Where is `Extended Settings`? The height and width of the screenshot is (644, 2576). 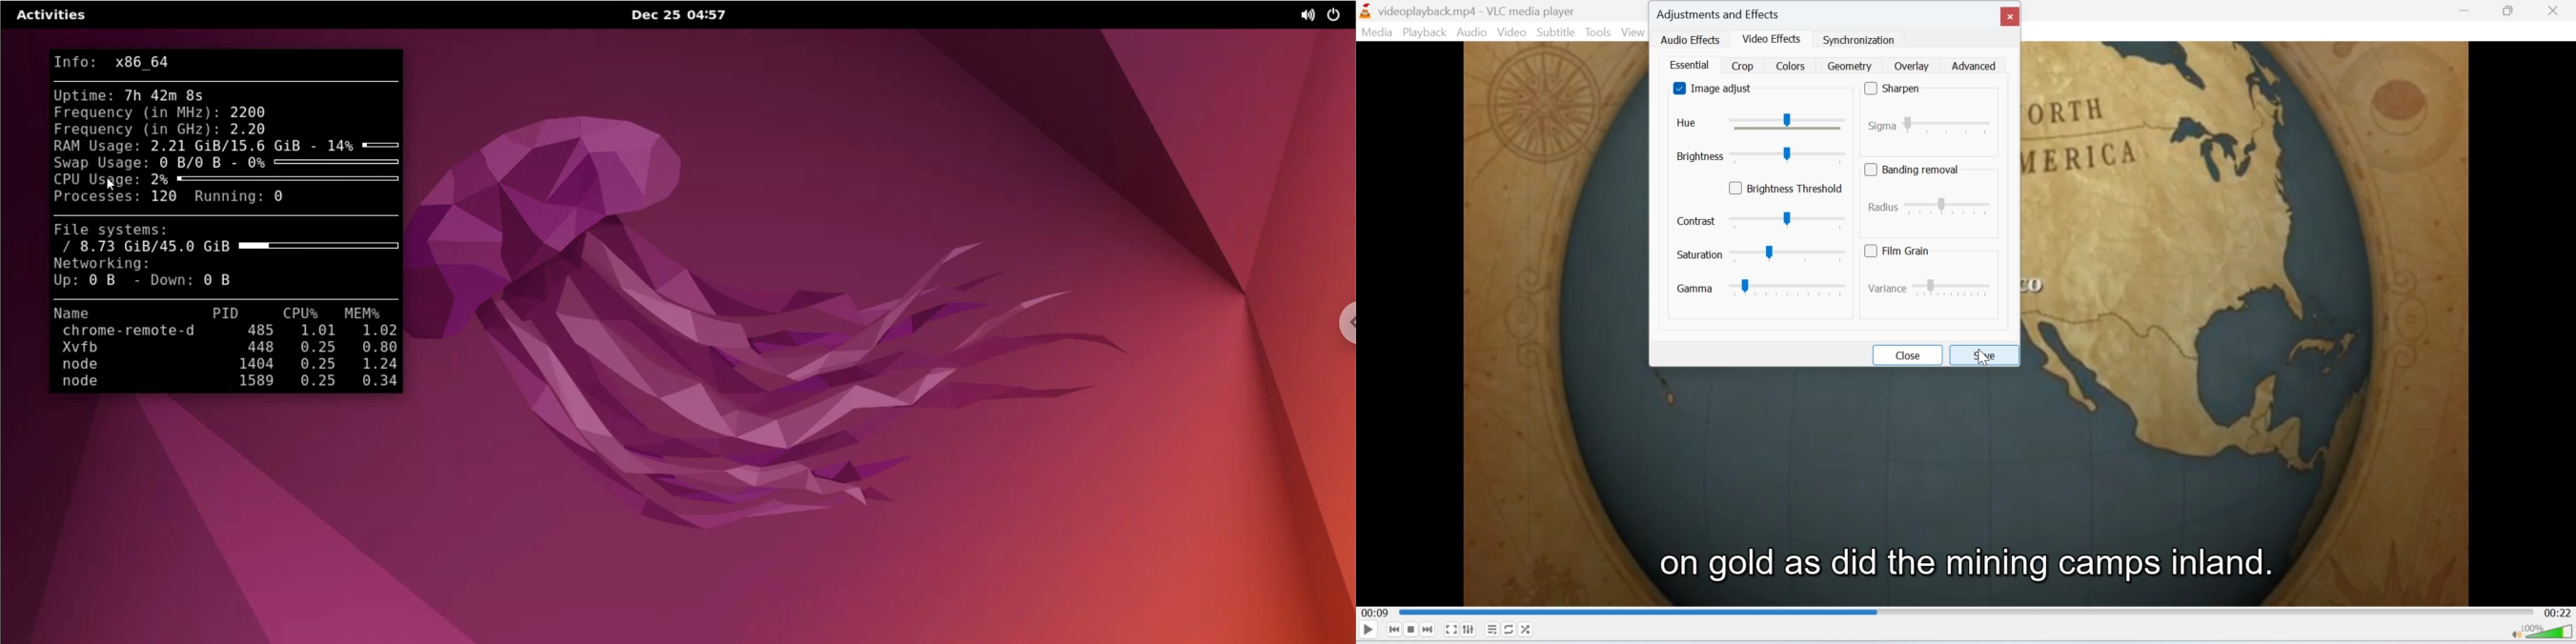
Extended Settings is located at coordinates (1469, 630).